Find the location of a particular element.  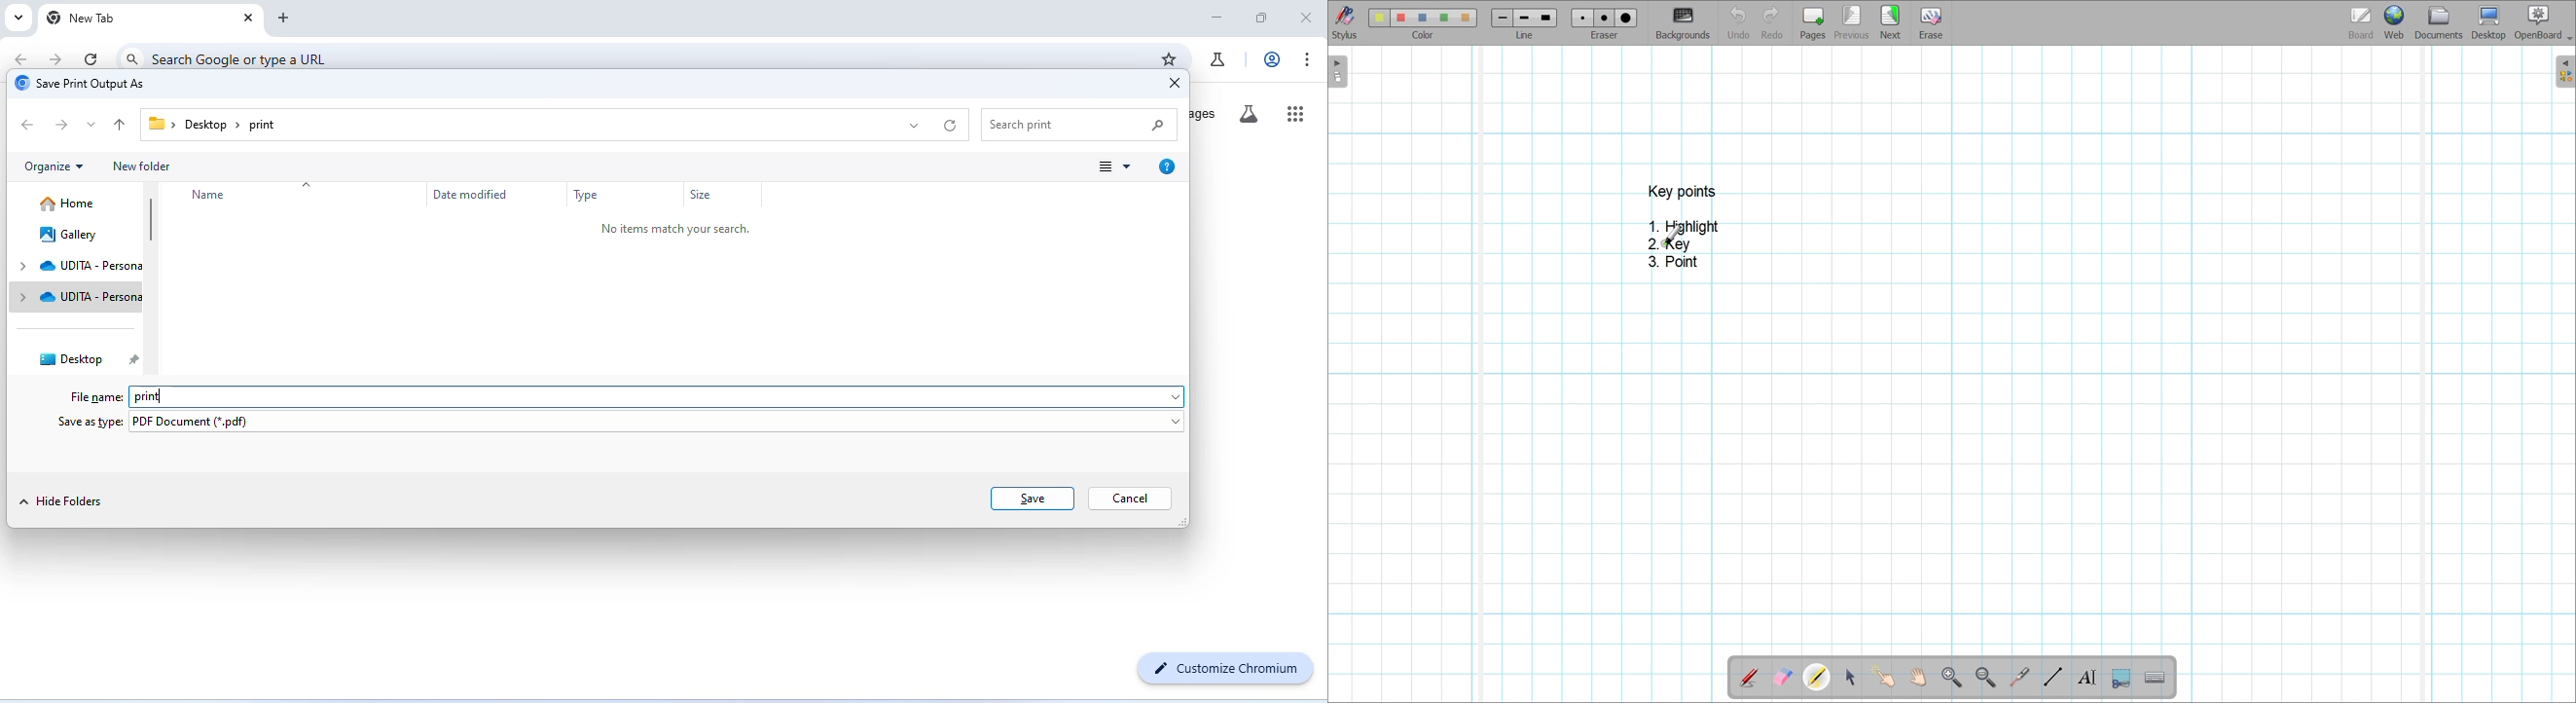

Erase annotation is located at coordinates (1783, 678).